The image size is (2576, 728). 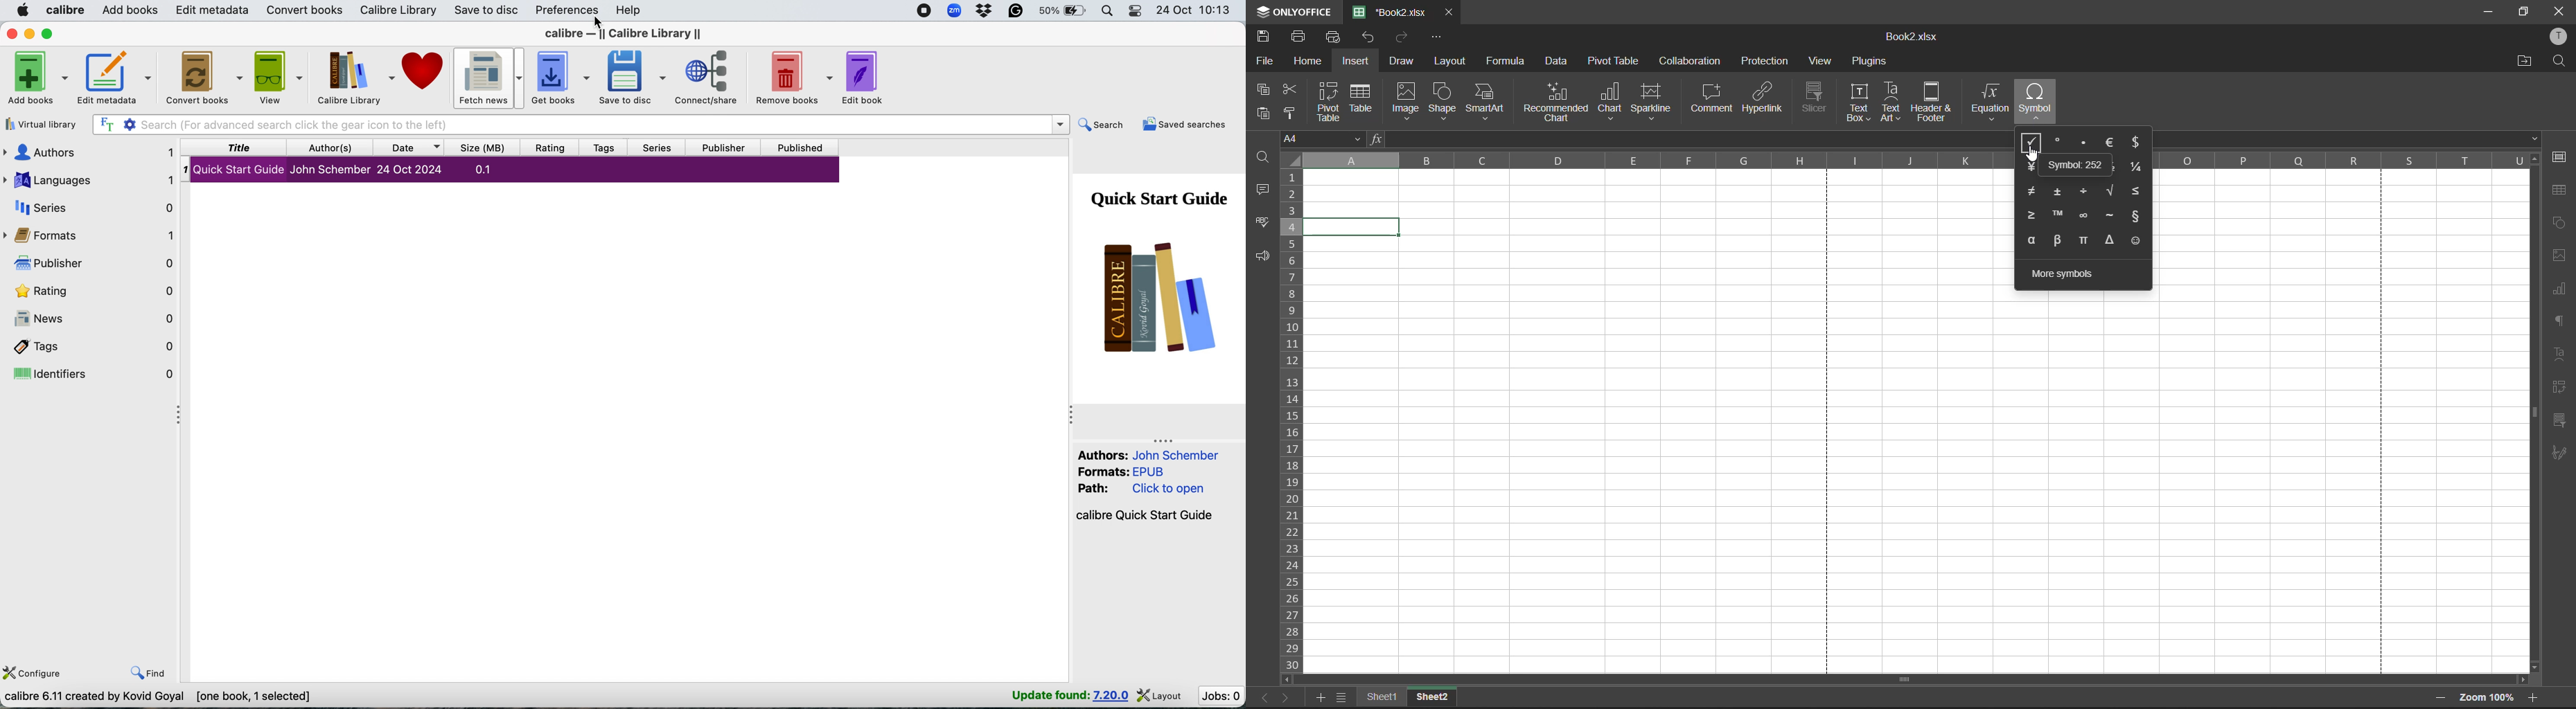 What do you see at coordinates (1308, 62) in the screenshot?
I see `home` at bounding box center [1308, 62].